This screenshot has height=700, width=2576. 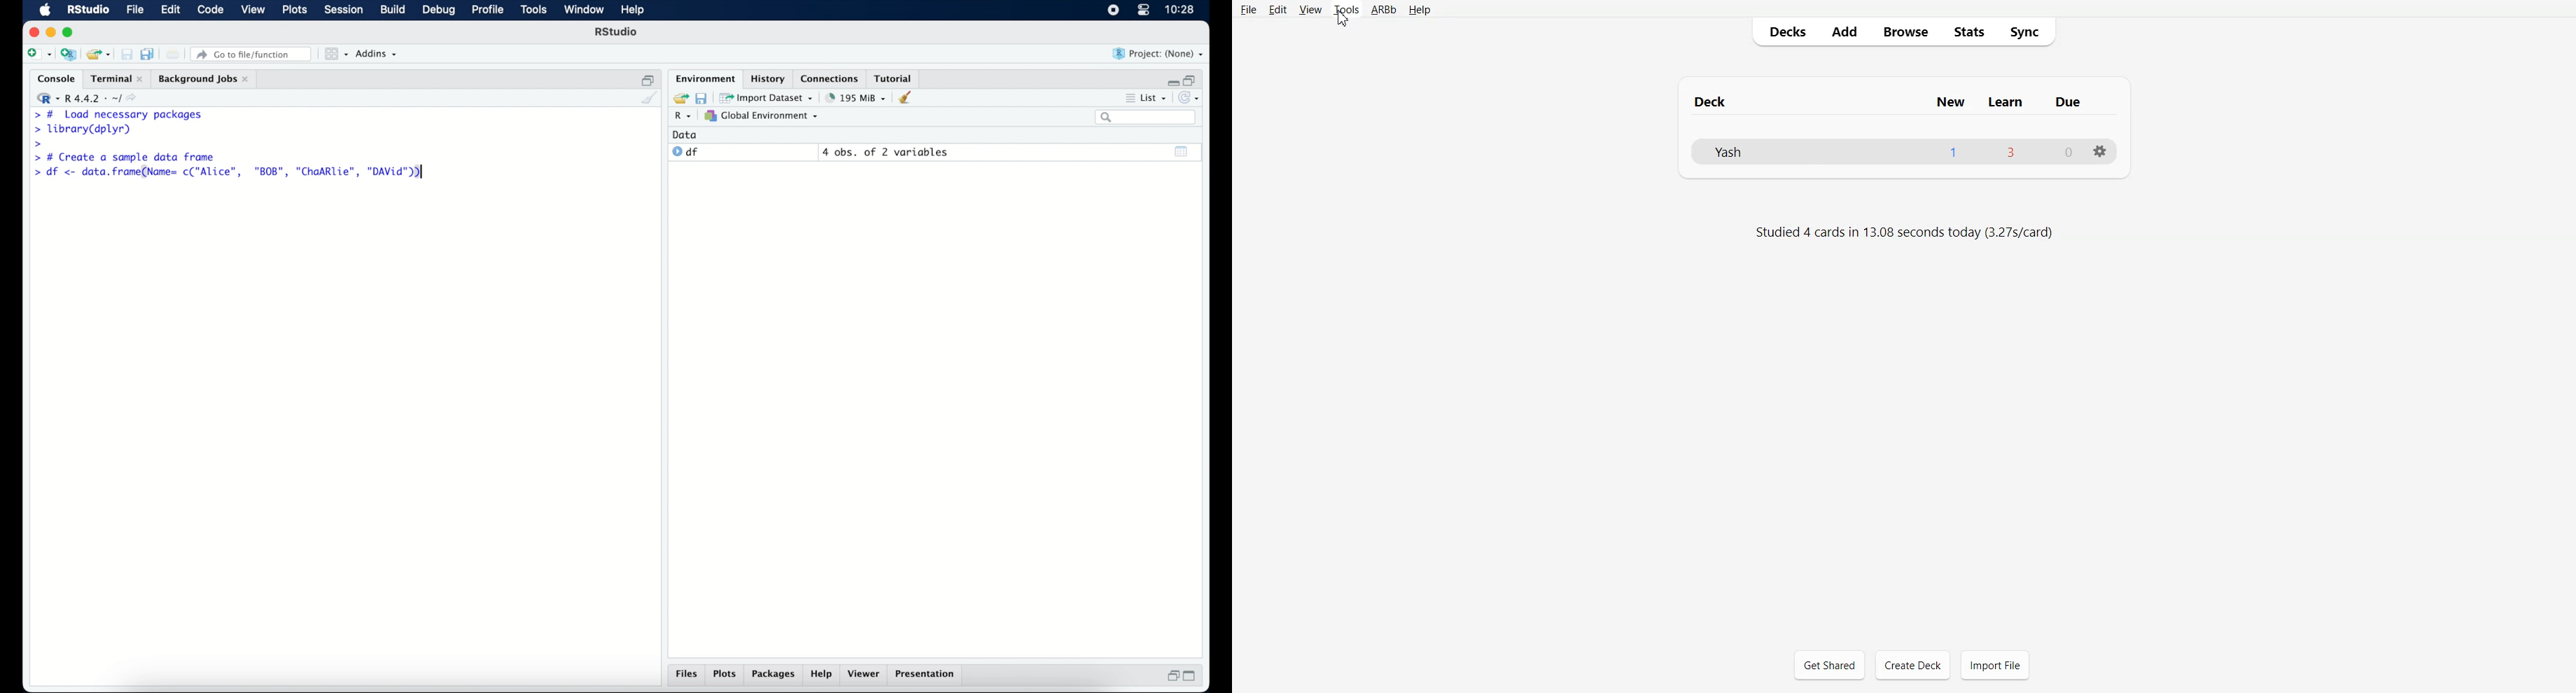 I want to click on load workspace, so click(x=679, y=97).